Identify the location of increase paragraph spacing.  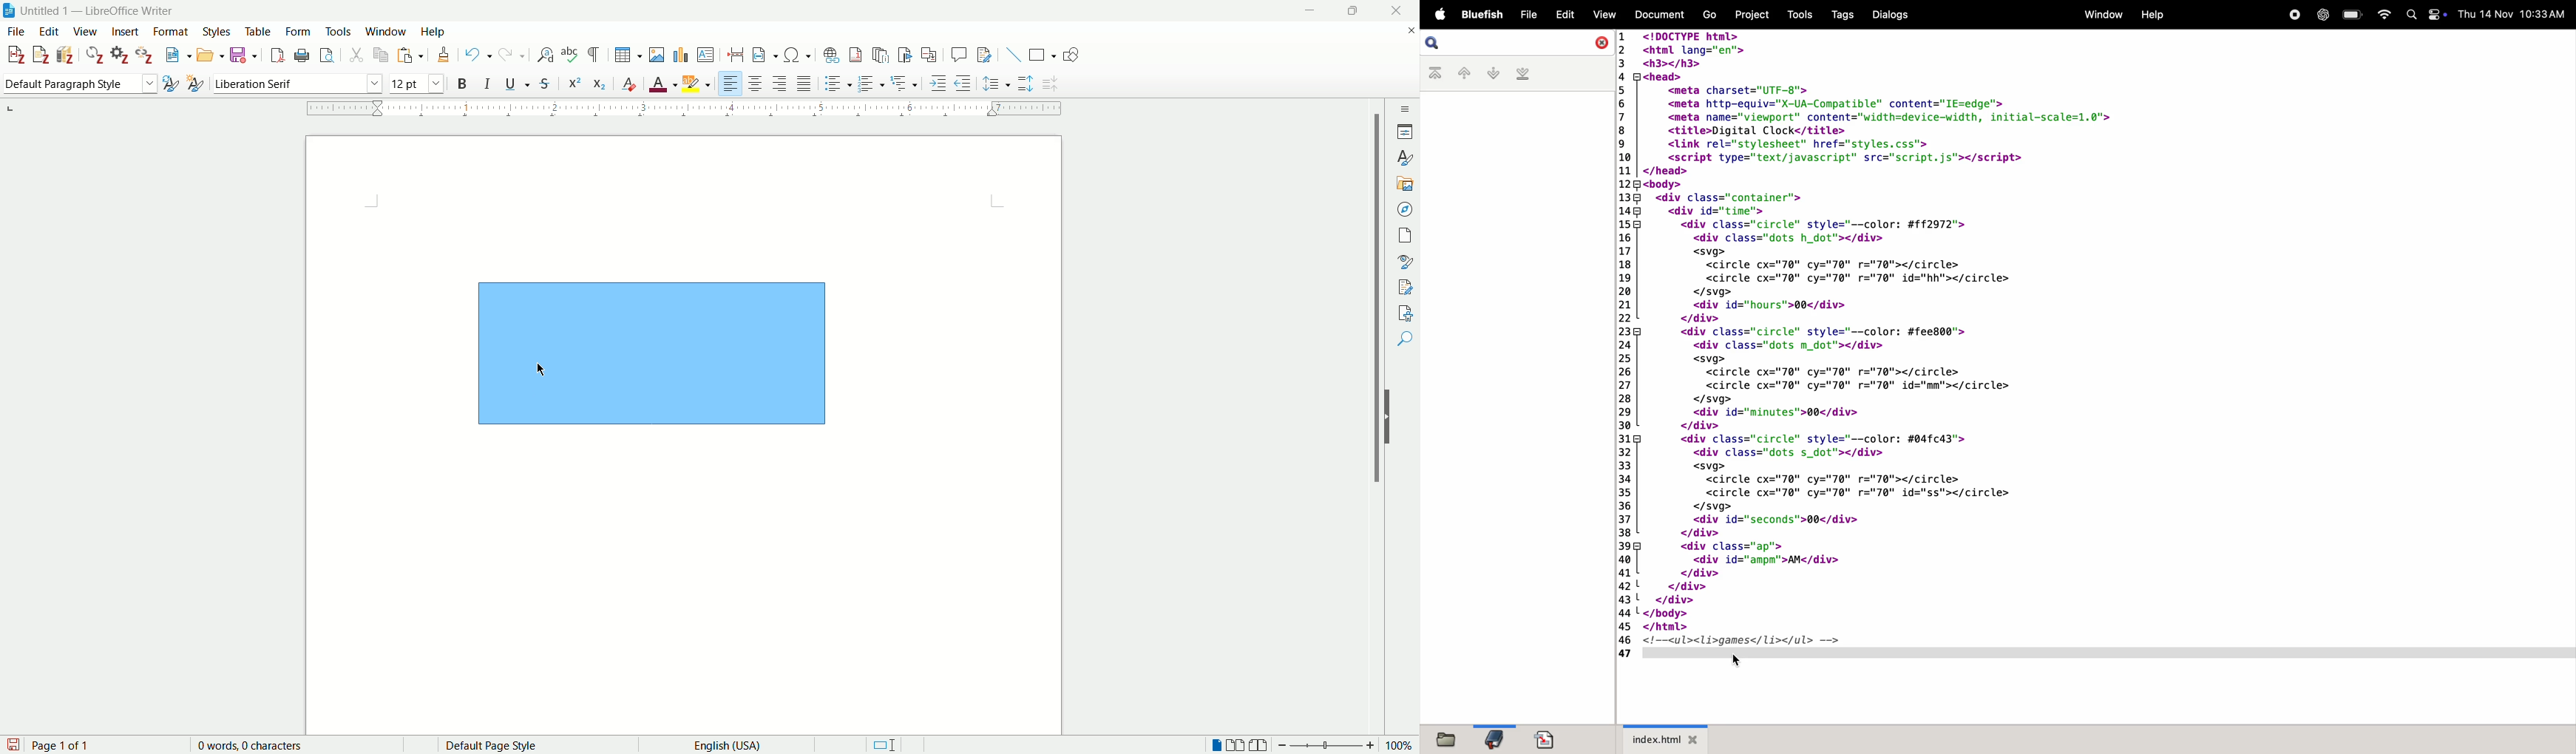
(1024, 82).